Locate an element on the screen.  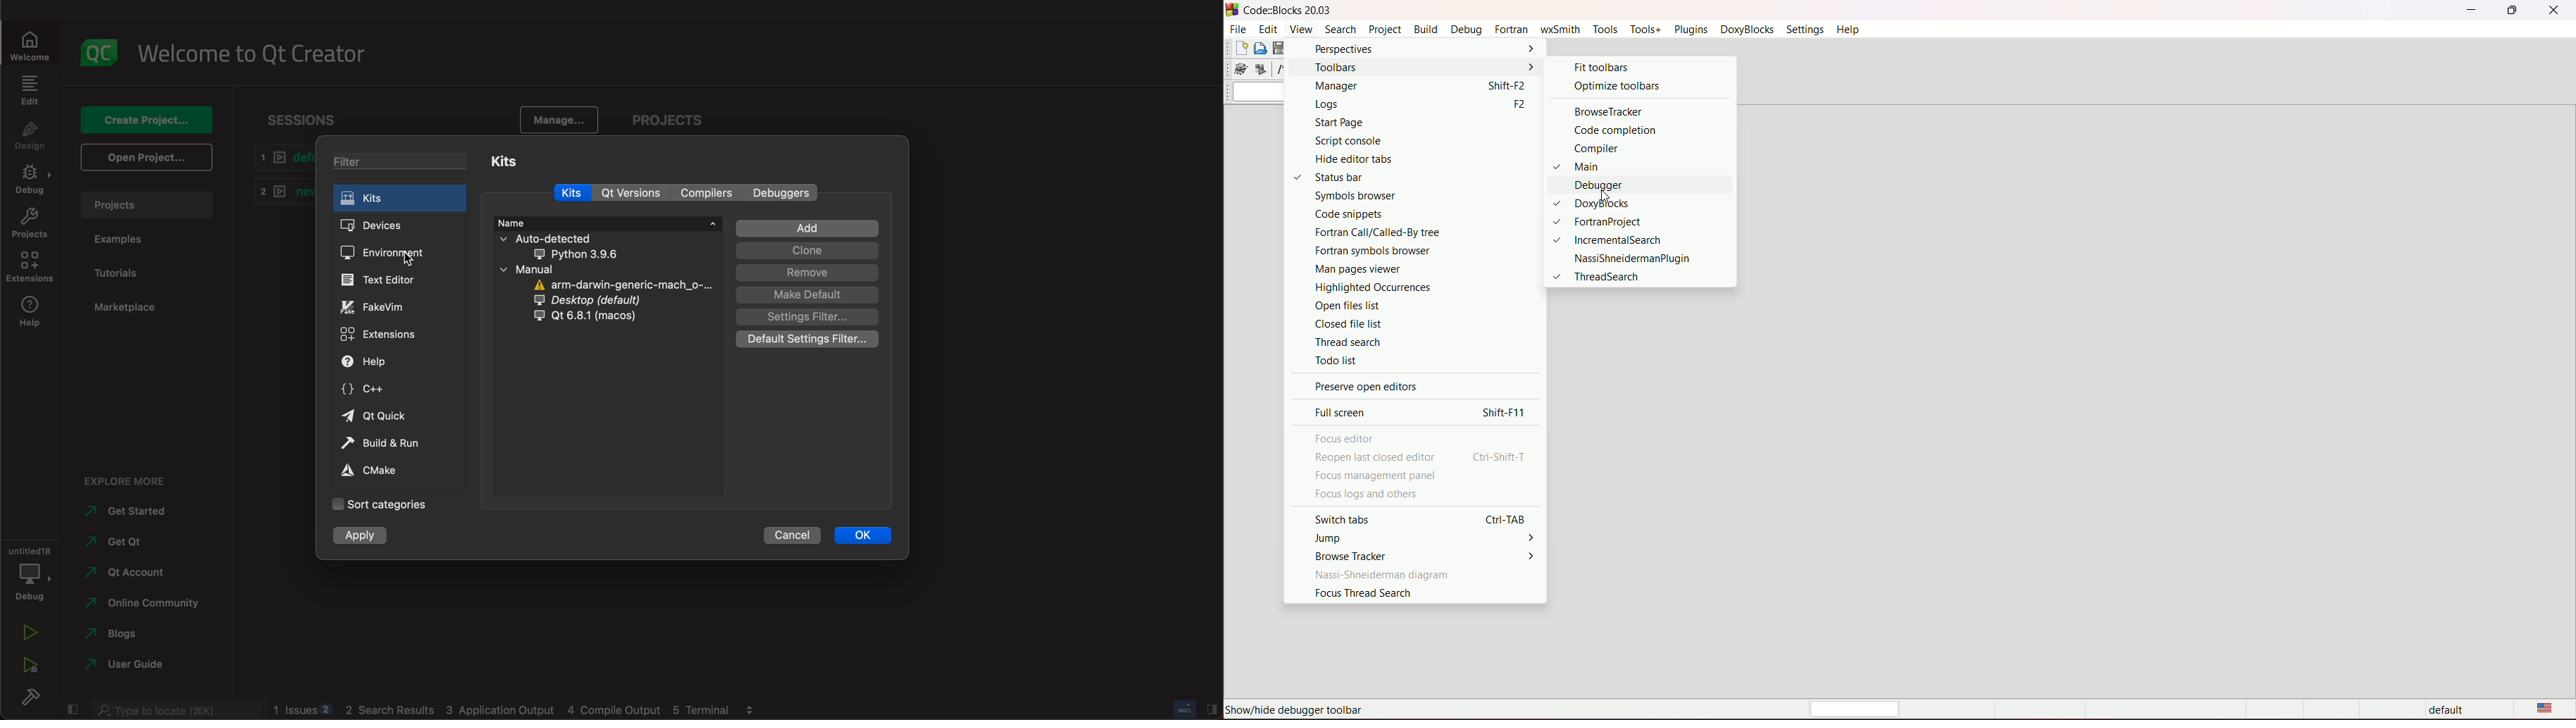
settings is located at coordinates (1804, 30).